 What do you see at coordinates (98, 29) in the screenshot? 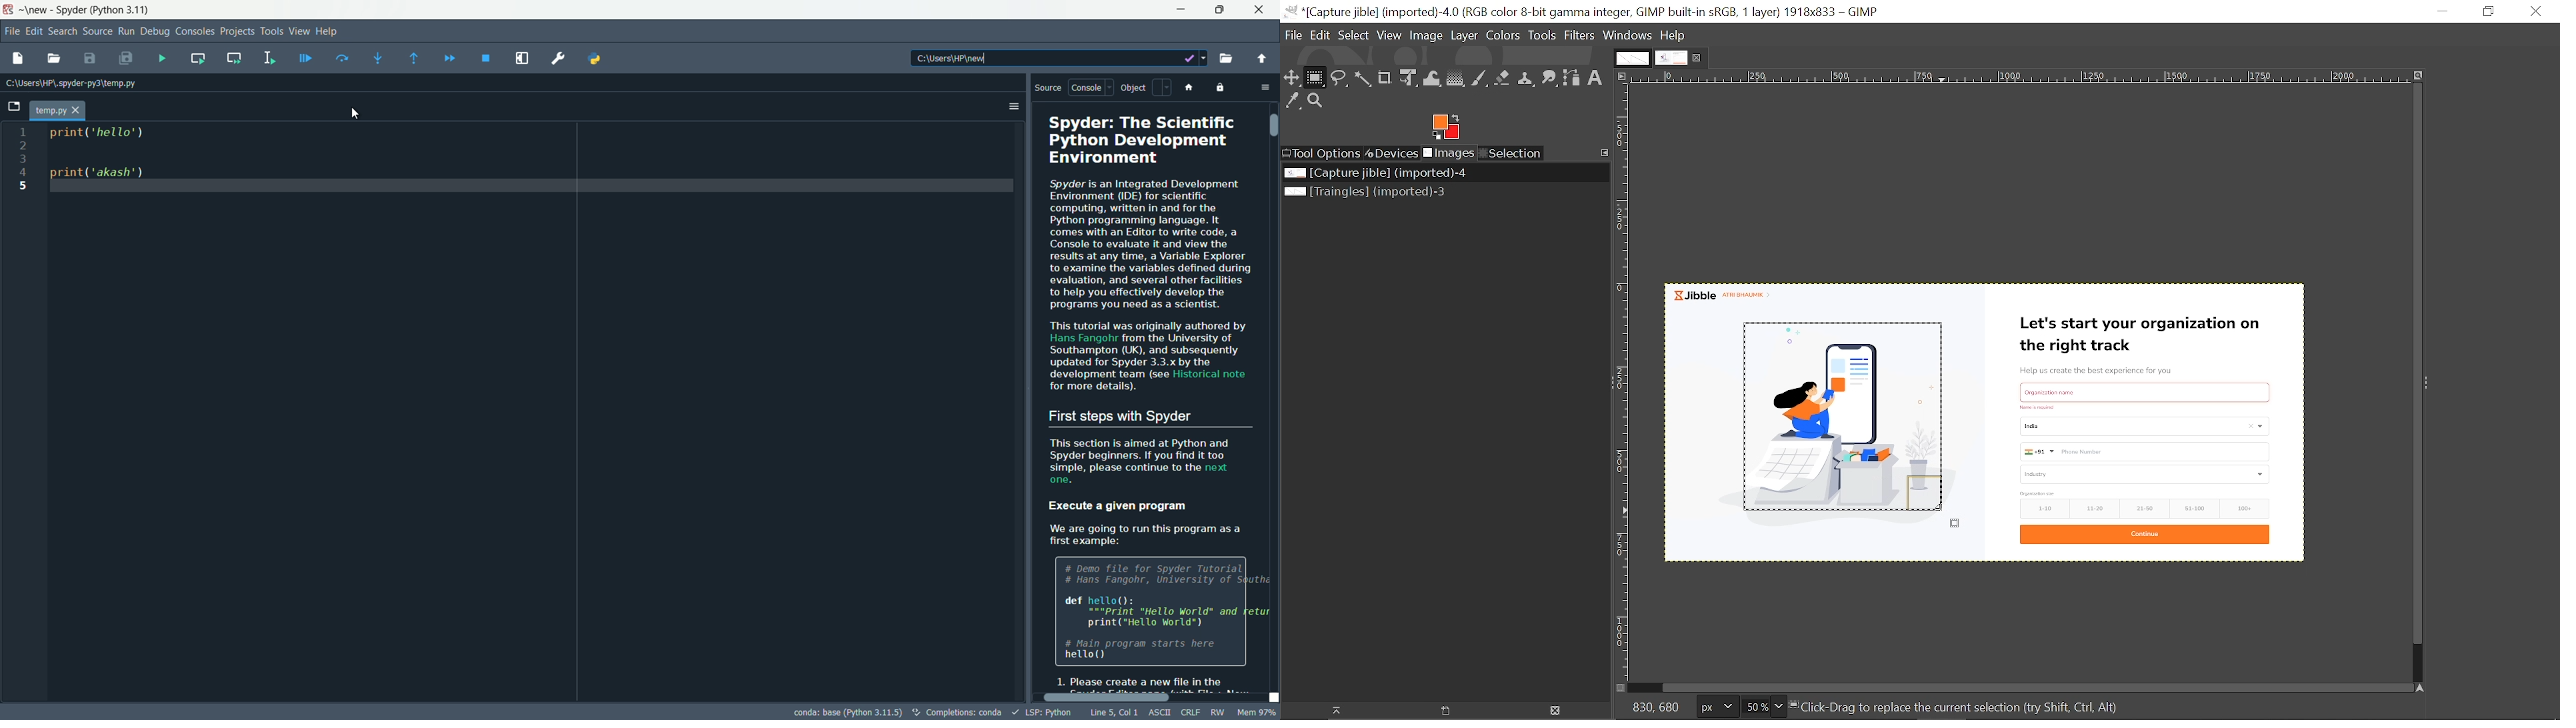
I see `source menu` at bounding box center [98, 29].